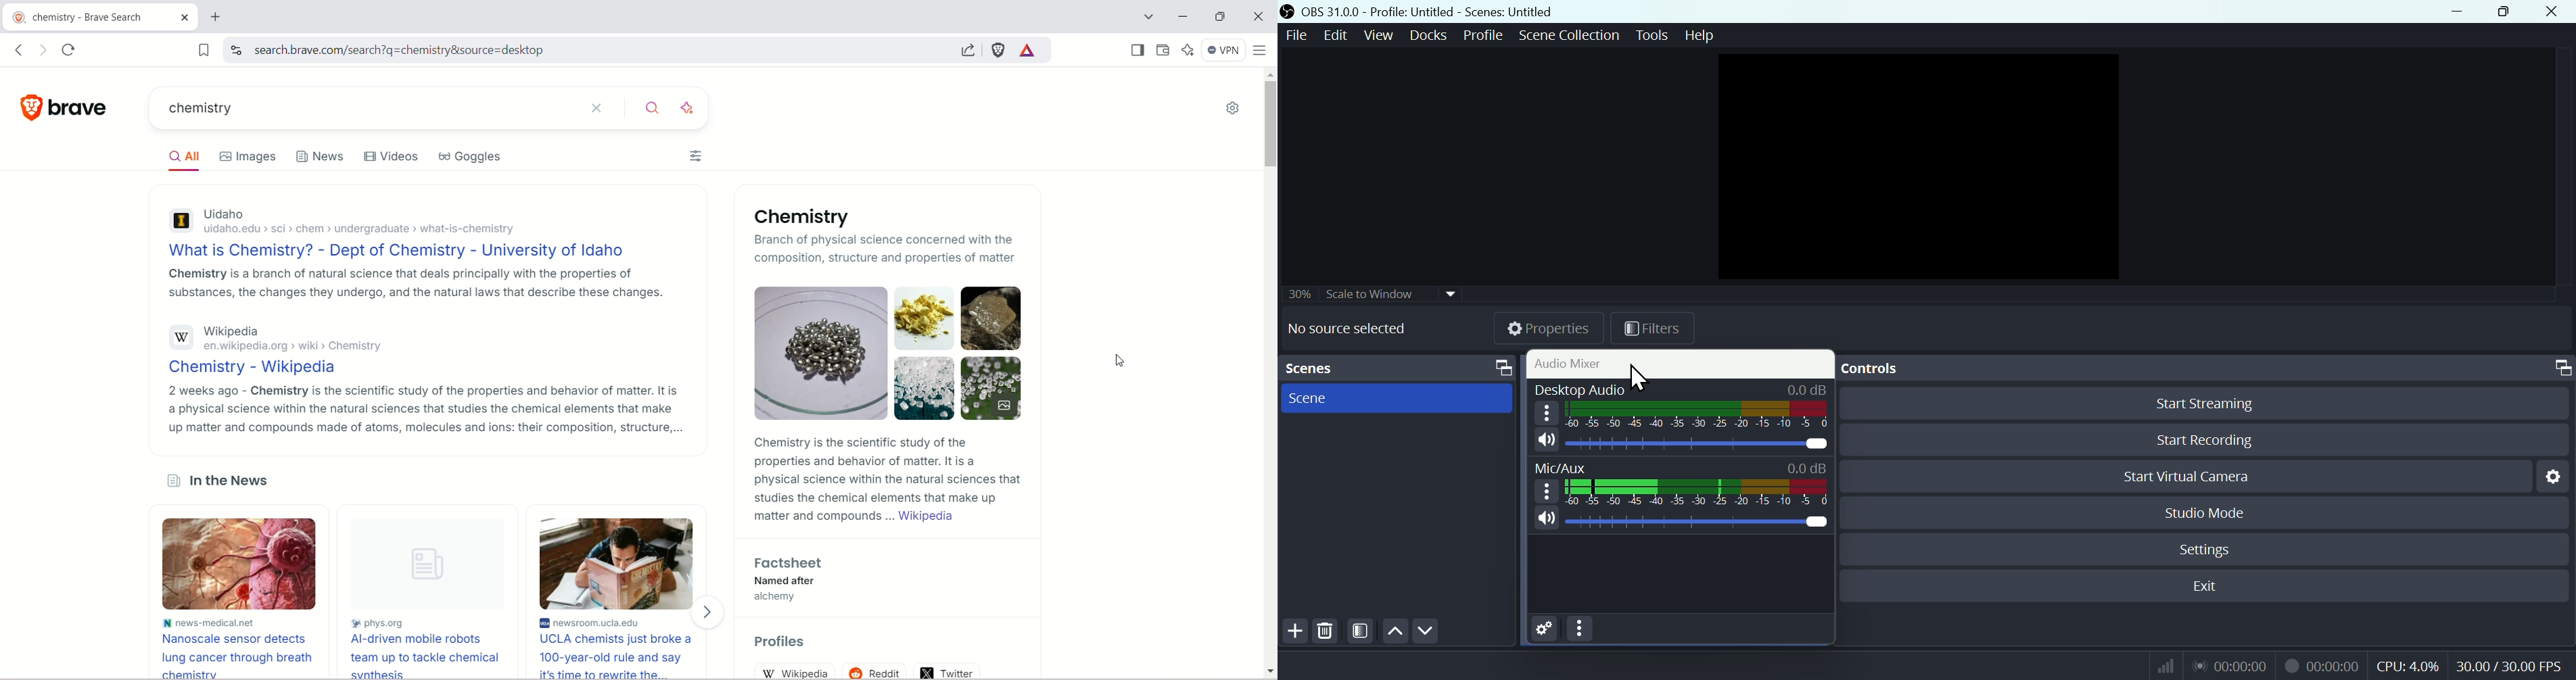 The width and height of the screenshot is (2576, 700). What do you see at coordinates (170, 480) in the screenshot?
I see `News logo` at bounding box center [170, 480].